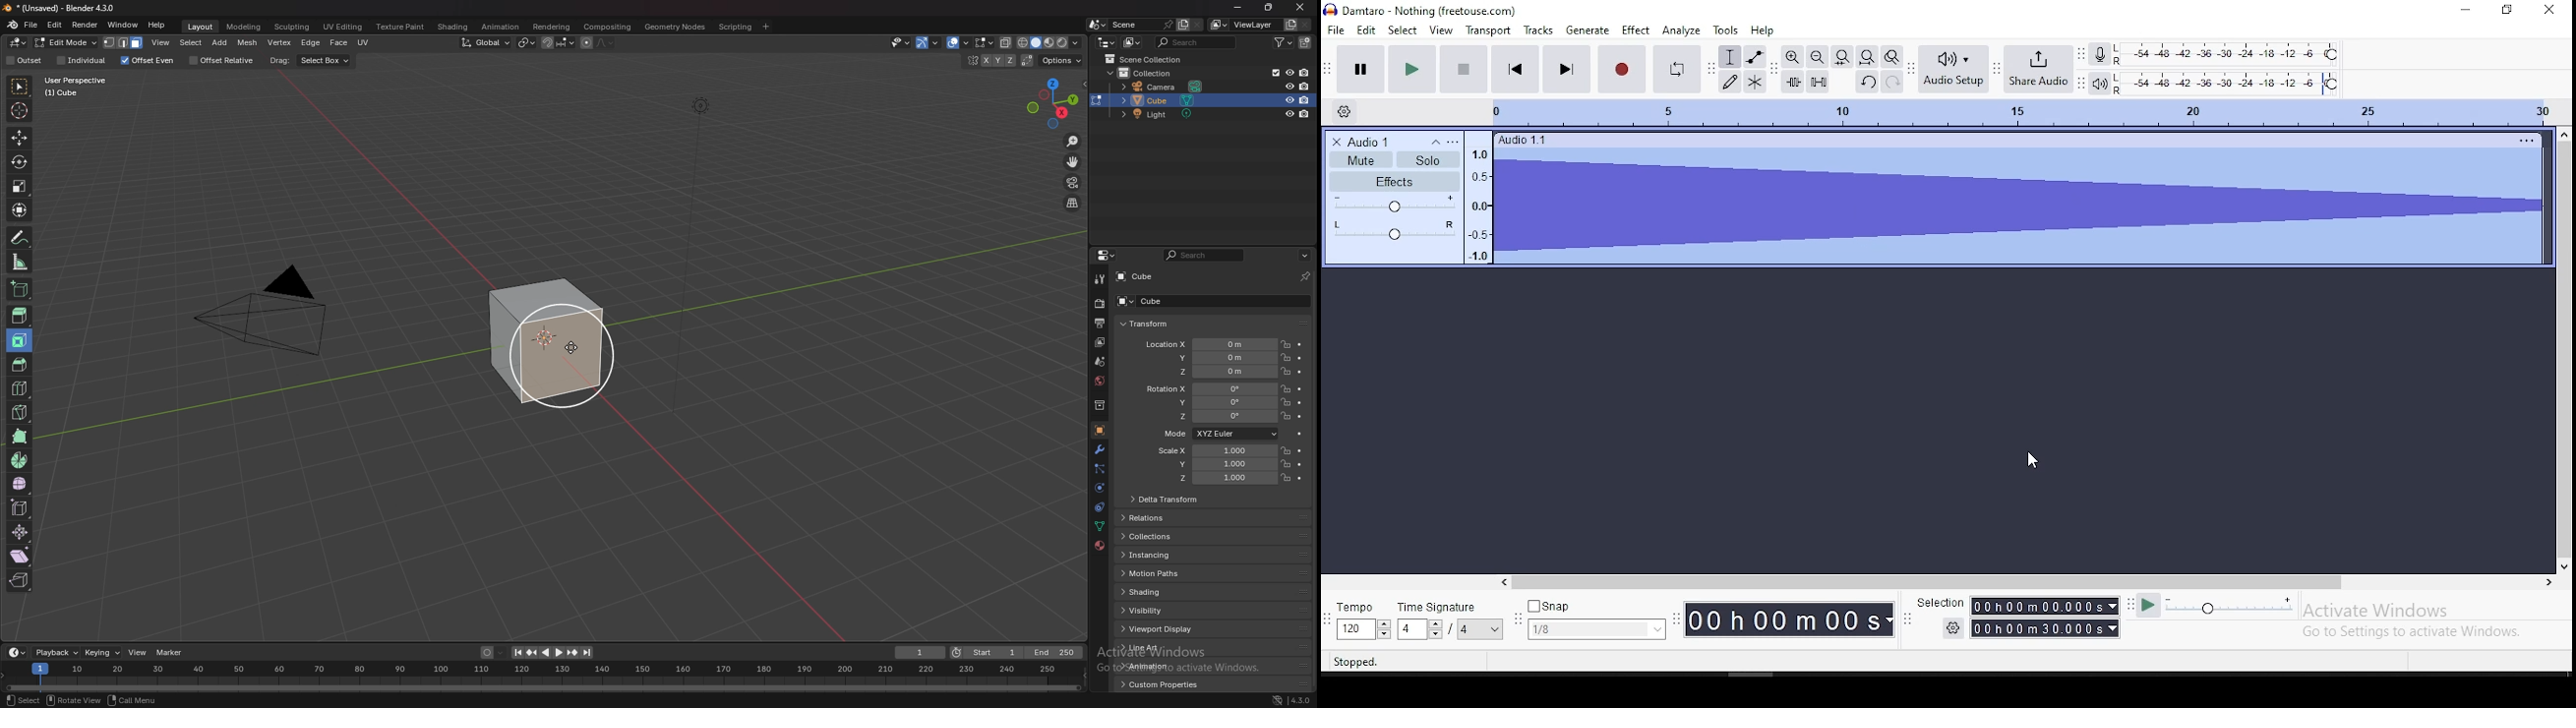  I want to click on lock, so click(1286, 477).